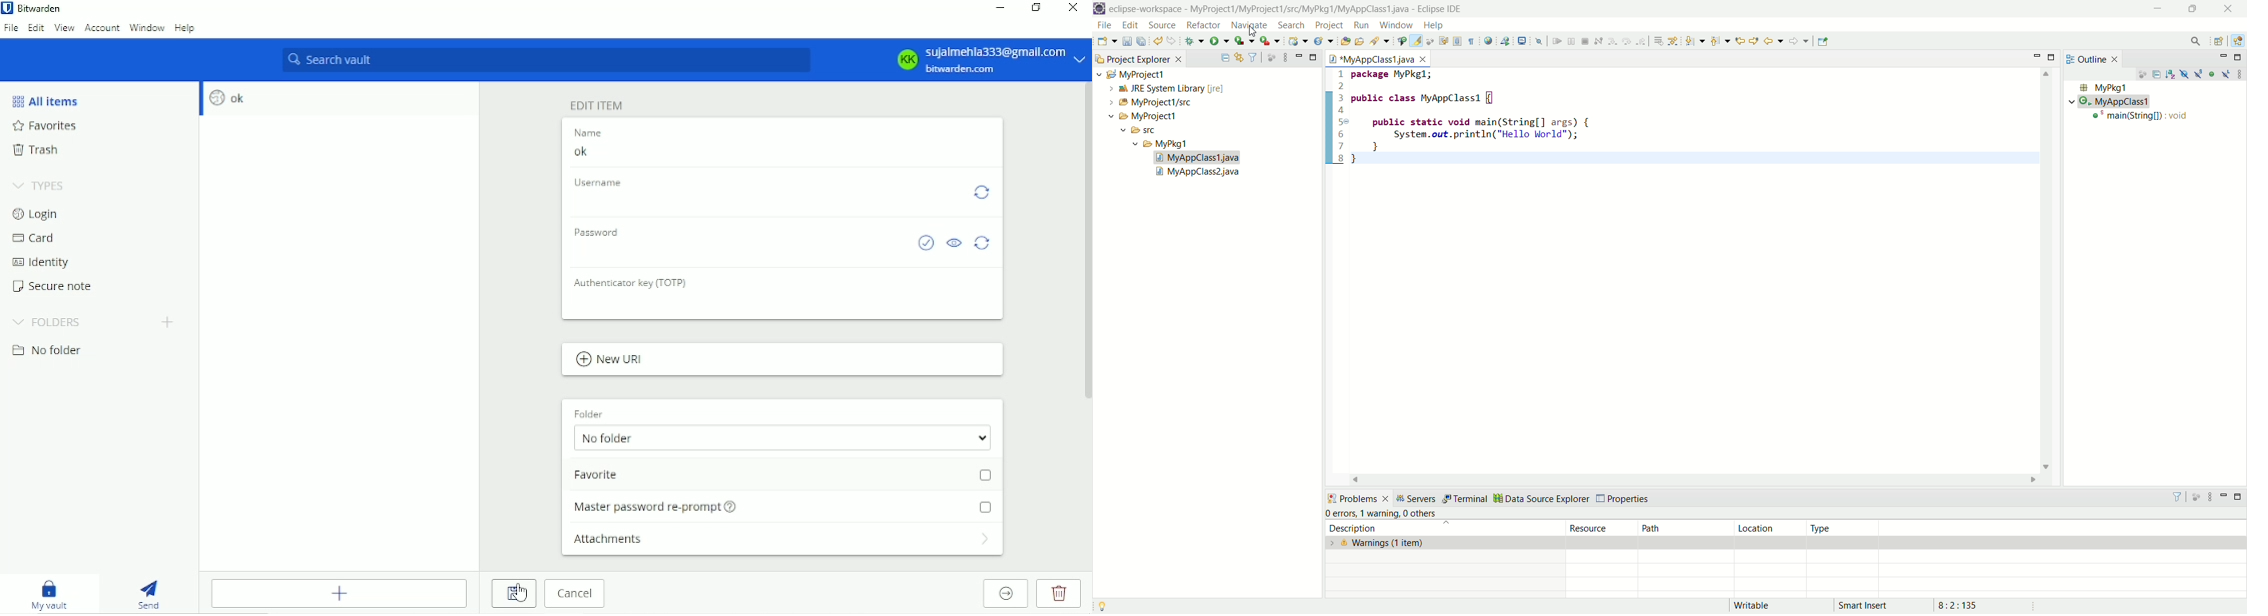 The height and width of the screenshot is (616, 2268). What do you see at coordinates (1076, 9) in the screenshot?
I see `Close` at bounding box center [1076, 9].